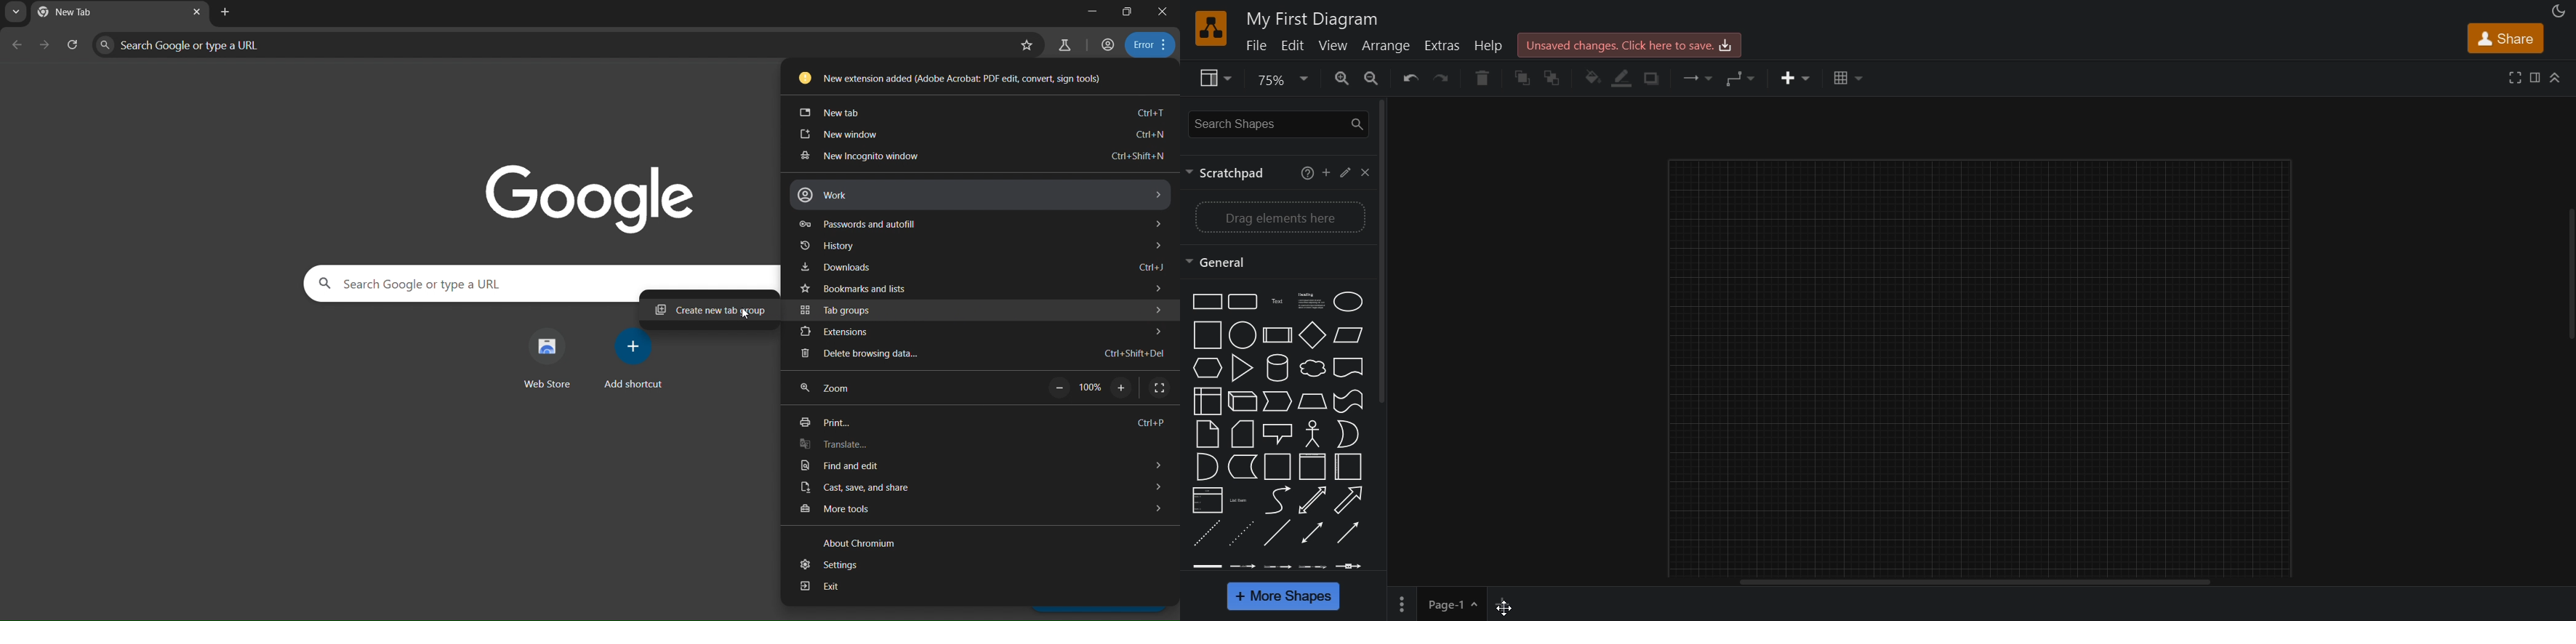 The image size is (2576, 644). What do you see at coordinates (1632, 44) in the screenshot?
I see `click here to save` at bounding box center [1632, 44].